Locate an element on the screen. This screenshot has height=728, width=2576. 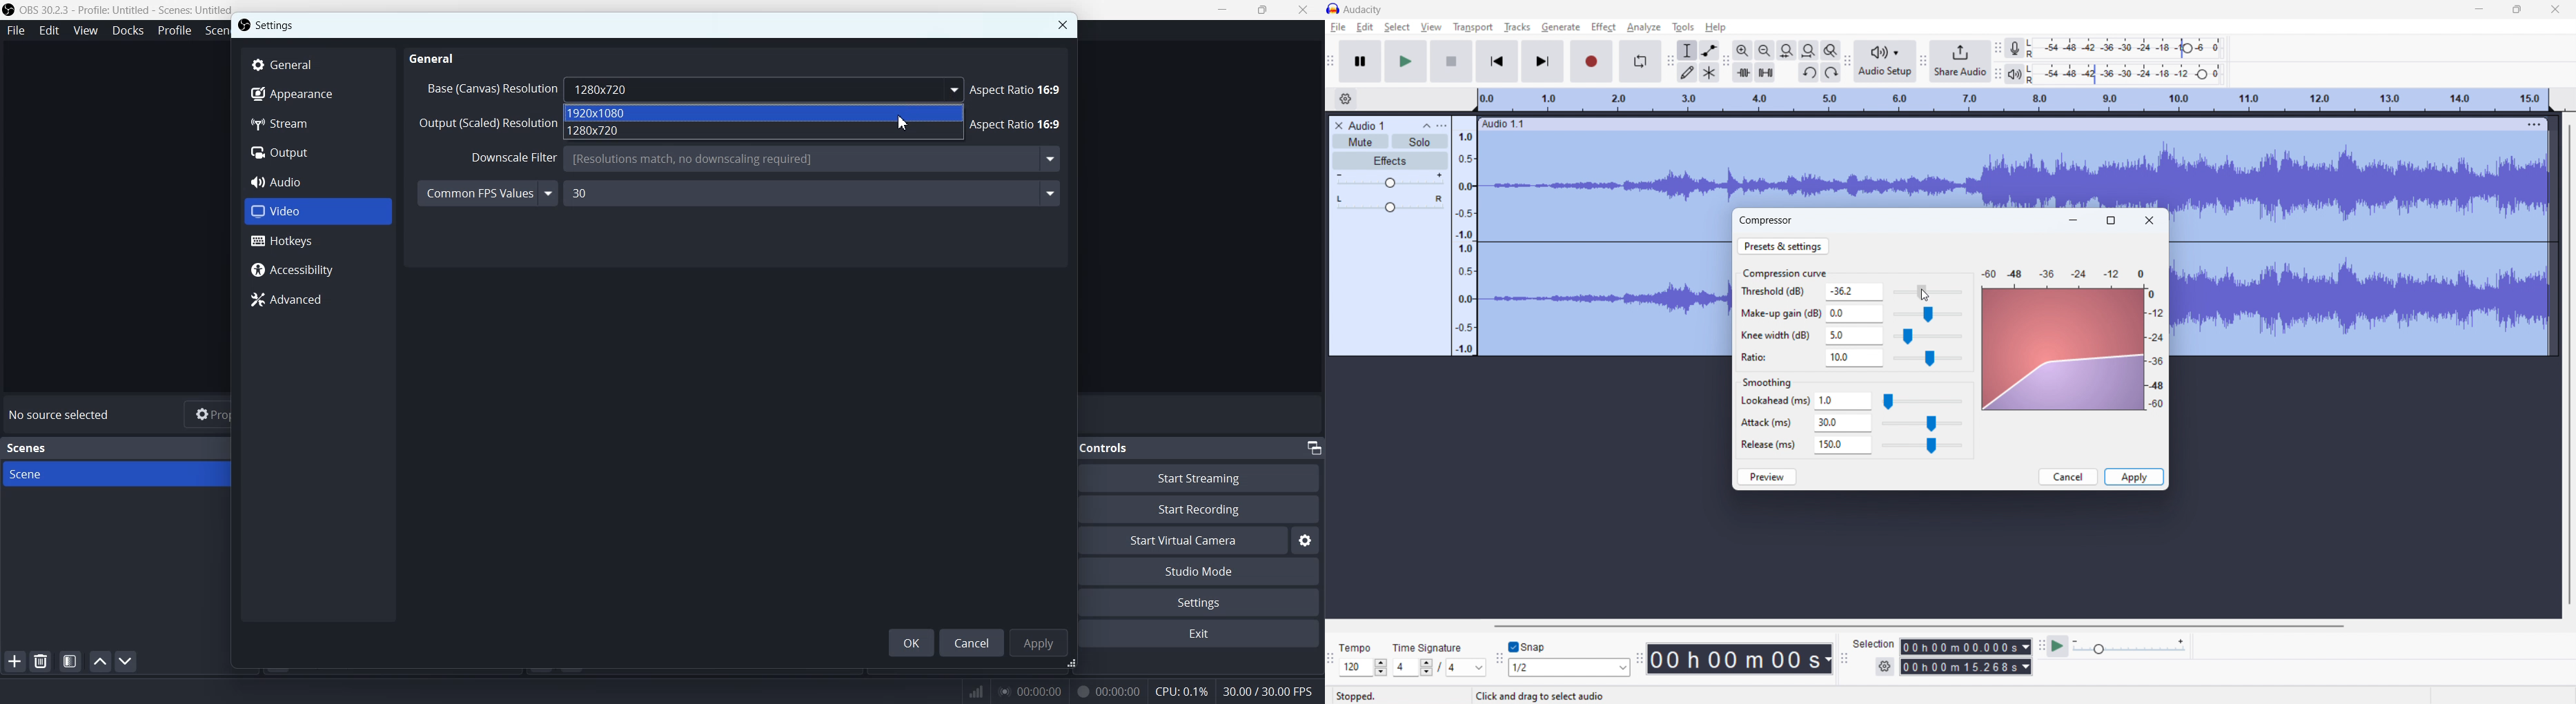
30.0 is located at coordinates (1843, 424).